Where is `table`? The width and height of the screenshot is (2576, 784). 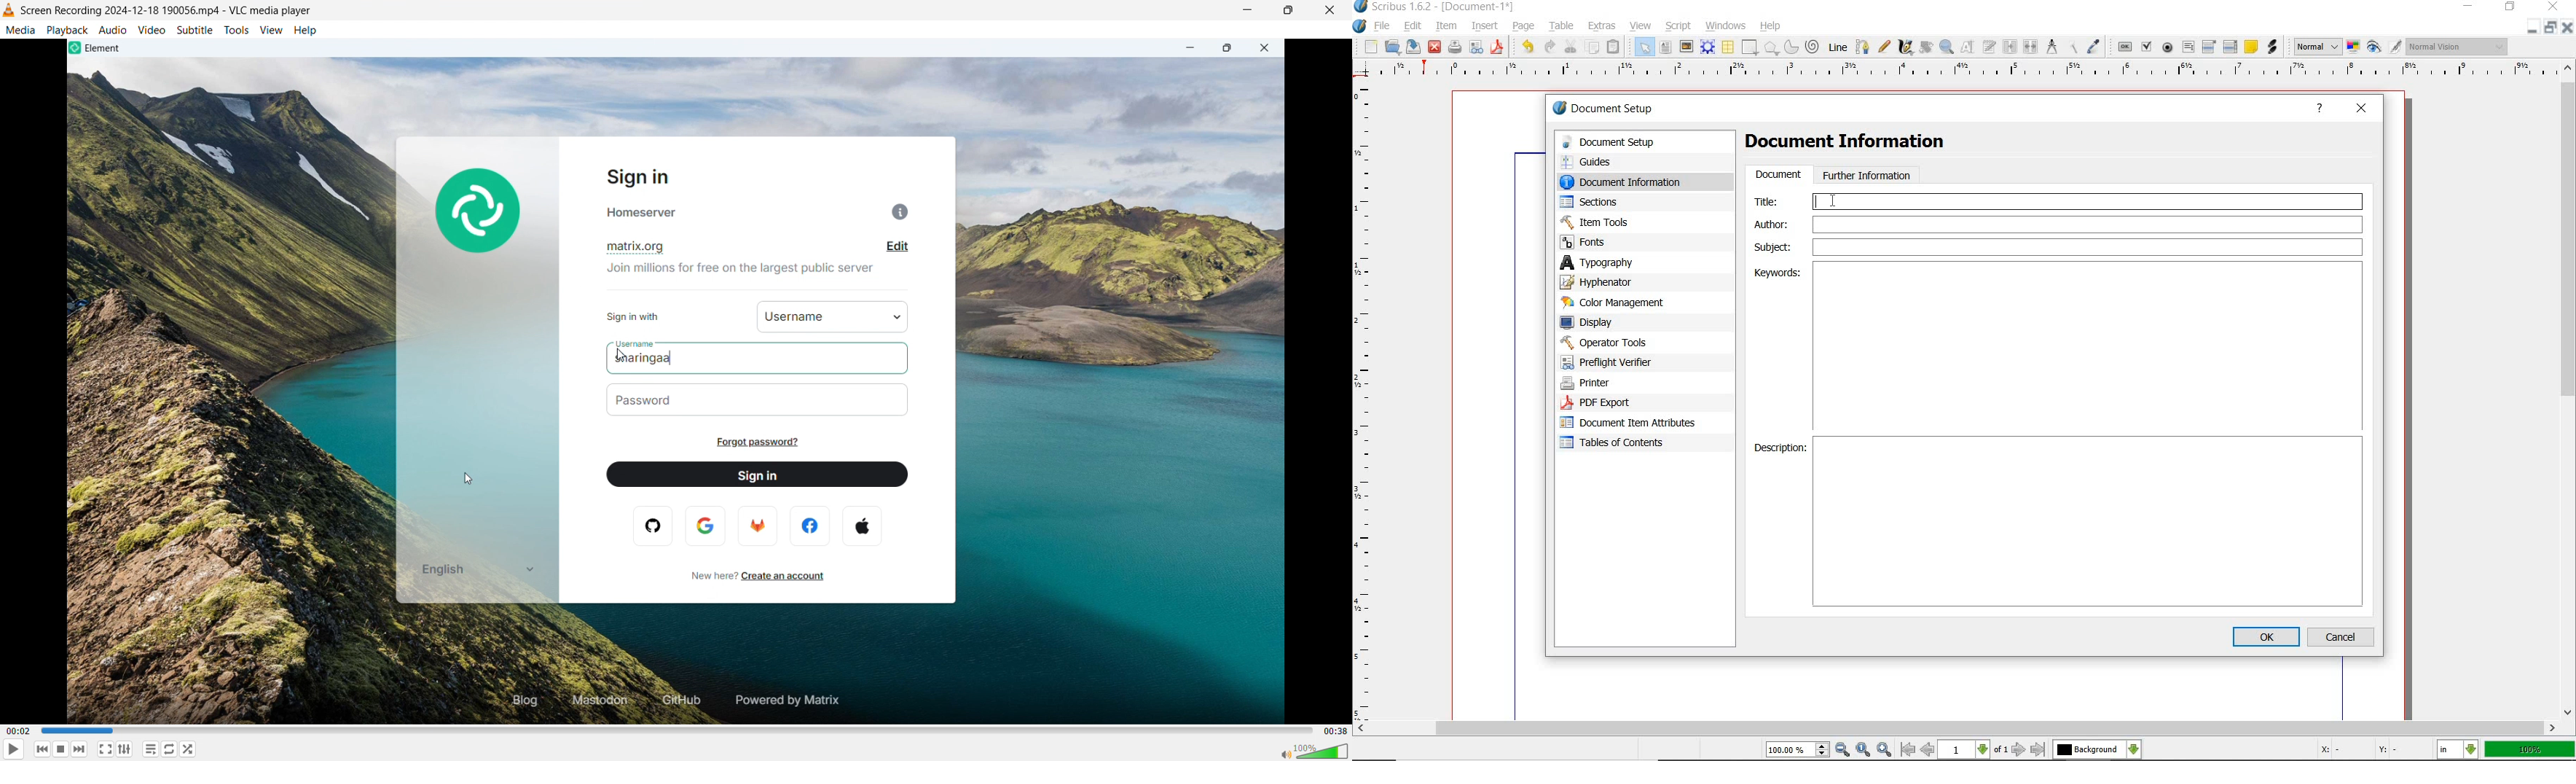
table is located at coordinates (1562, 26).